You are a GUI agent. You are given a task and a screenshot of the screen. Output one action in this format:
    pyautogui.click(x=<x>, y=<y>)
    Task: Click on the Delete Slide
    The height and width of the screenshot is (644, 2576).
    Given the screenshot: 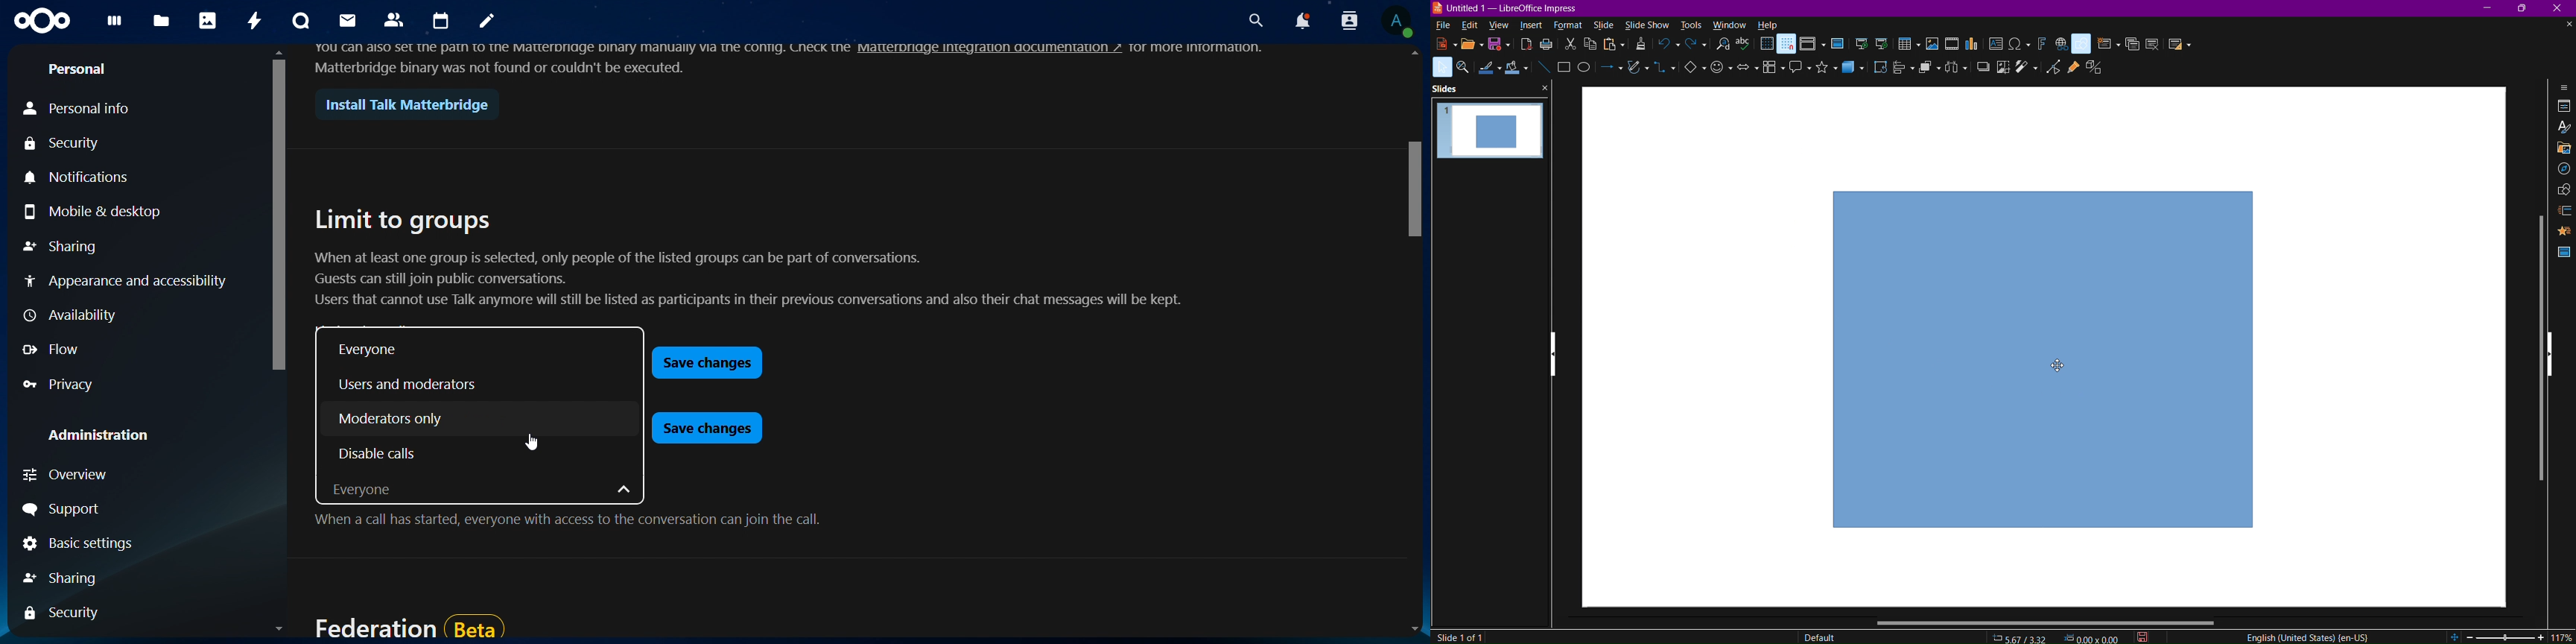 What is the action you would take?
    pyautogui.click(x=2153, y=43)
    